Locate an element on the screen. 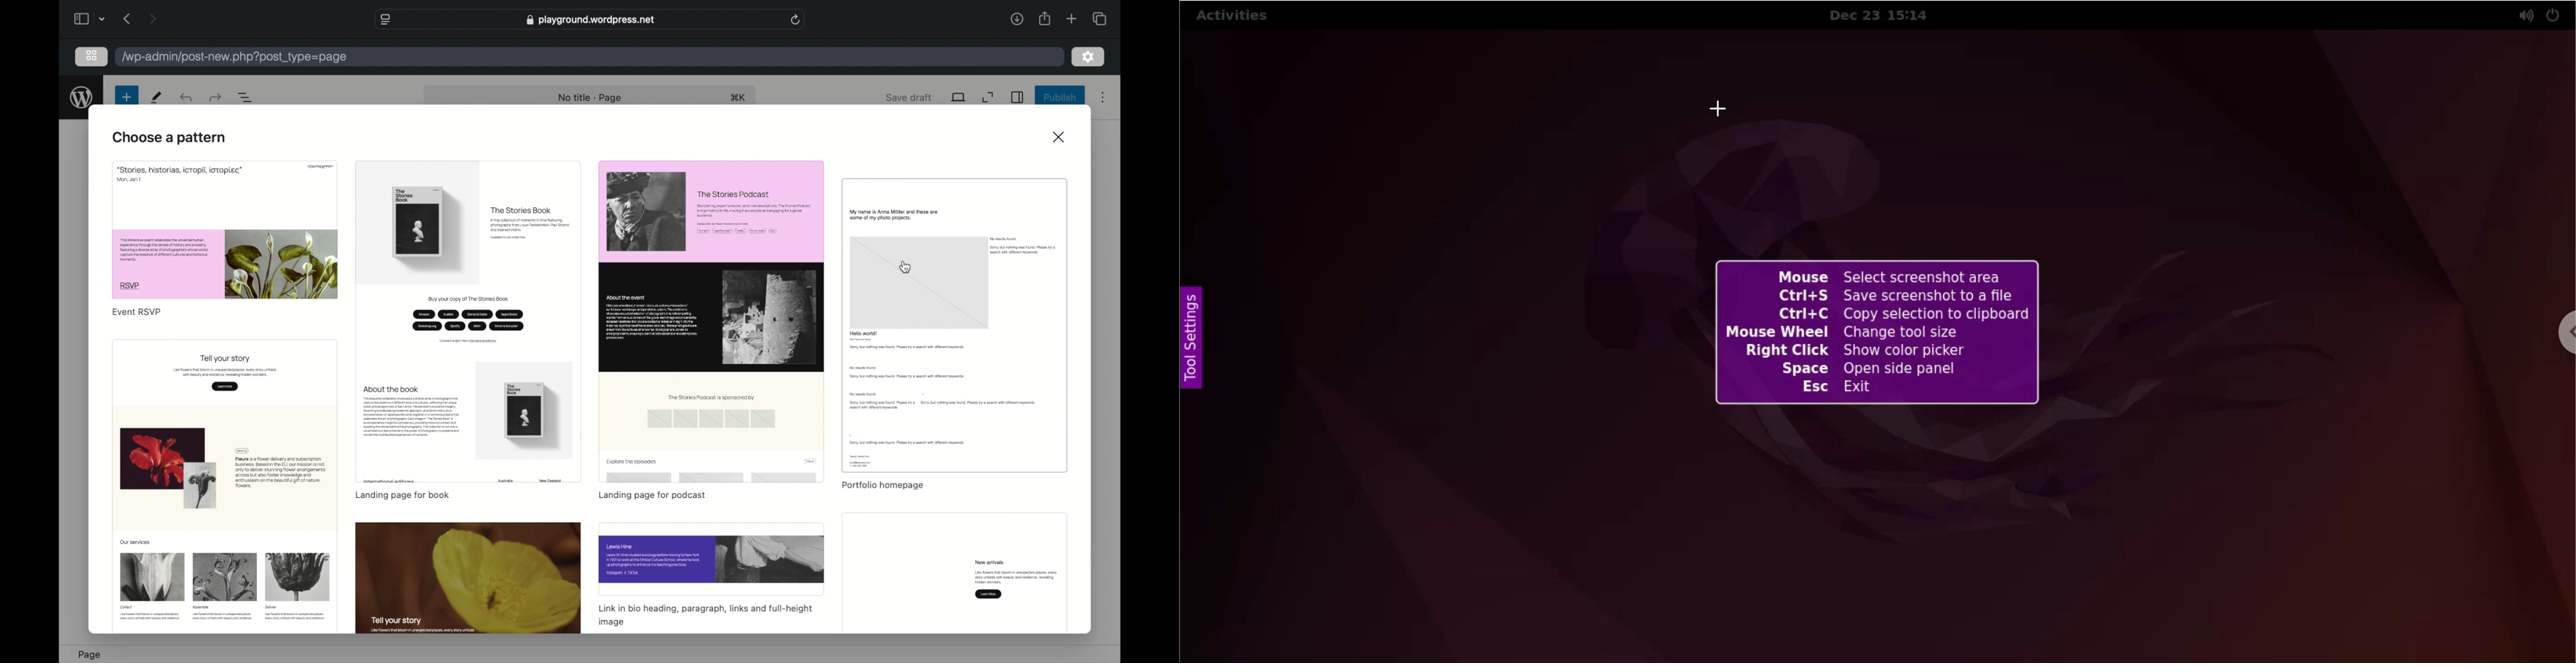 The image size is (2576, 672). sidebar is located at coordinates (80, 18).